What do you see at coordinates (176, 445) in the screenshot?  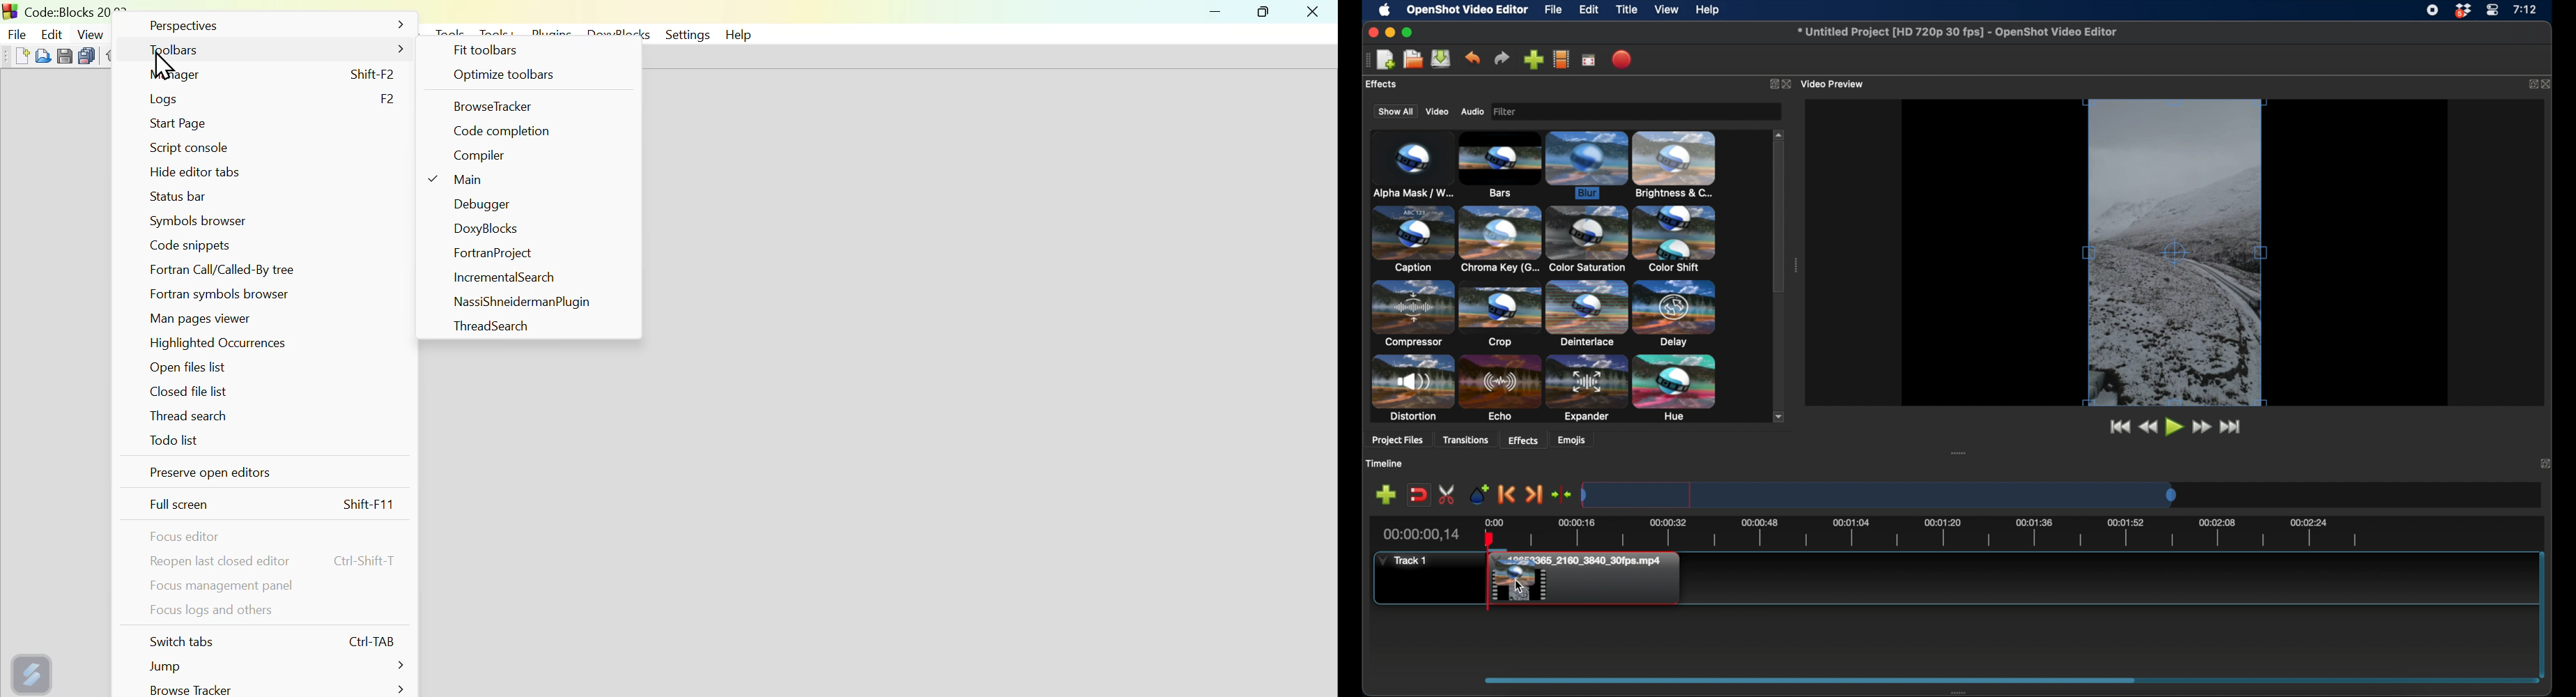 I see `To do list` at bounding box center [176, 445].